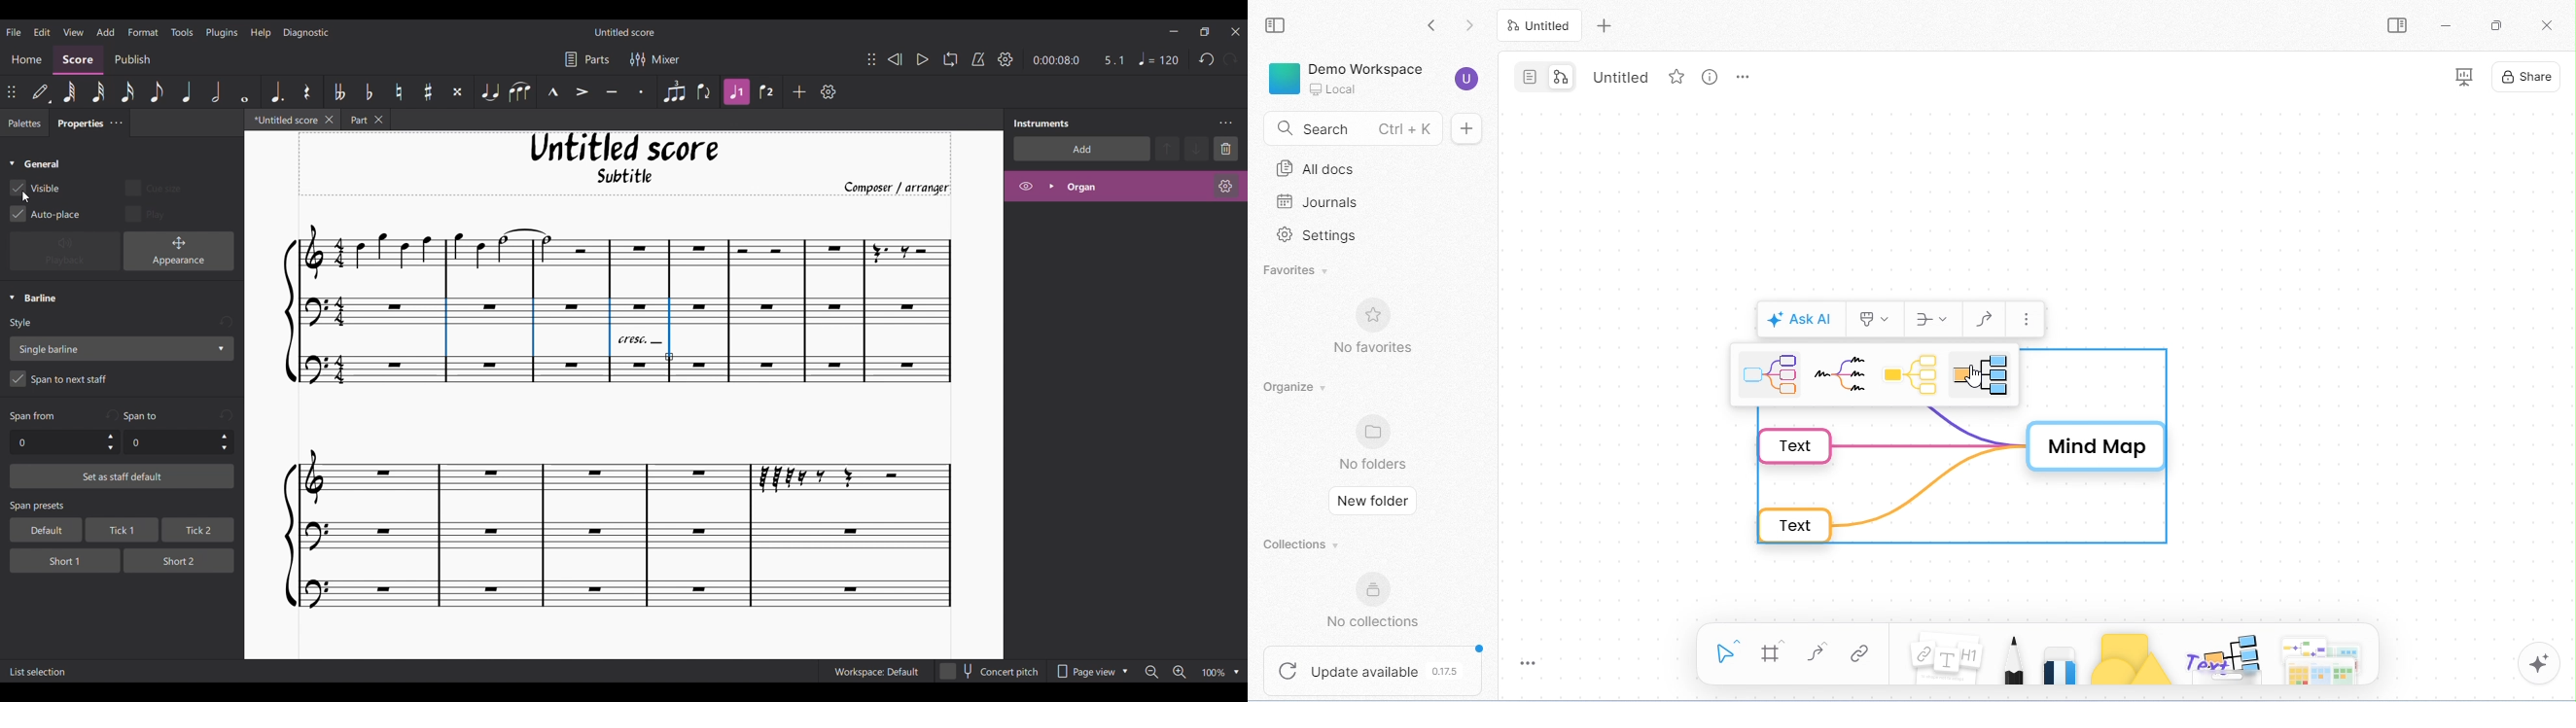 The height and width of the screenshot is (728, 2576). I want to click on Expand Organ, so click(1051, 186).